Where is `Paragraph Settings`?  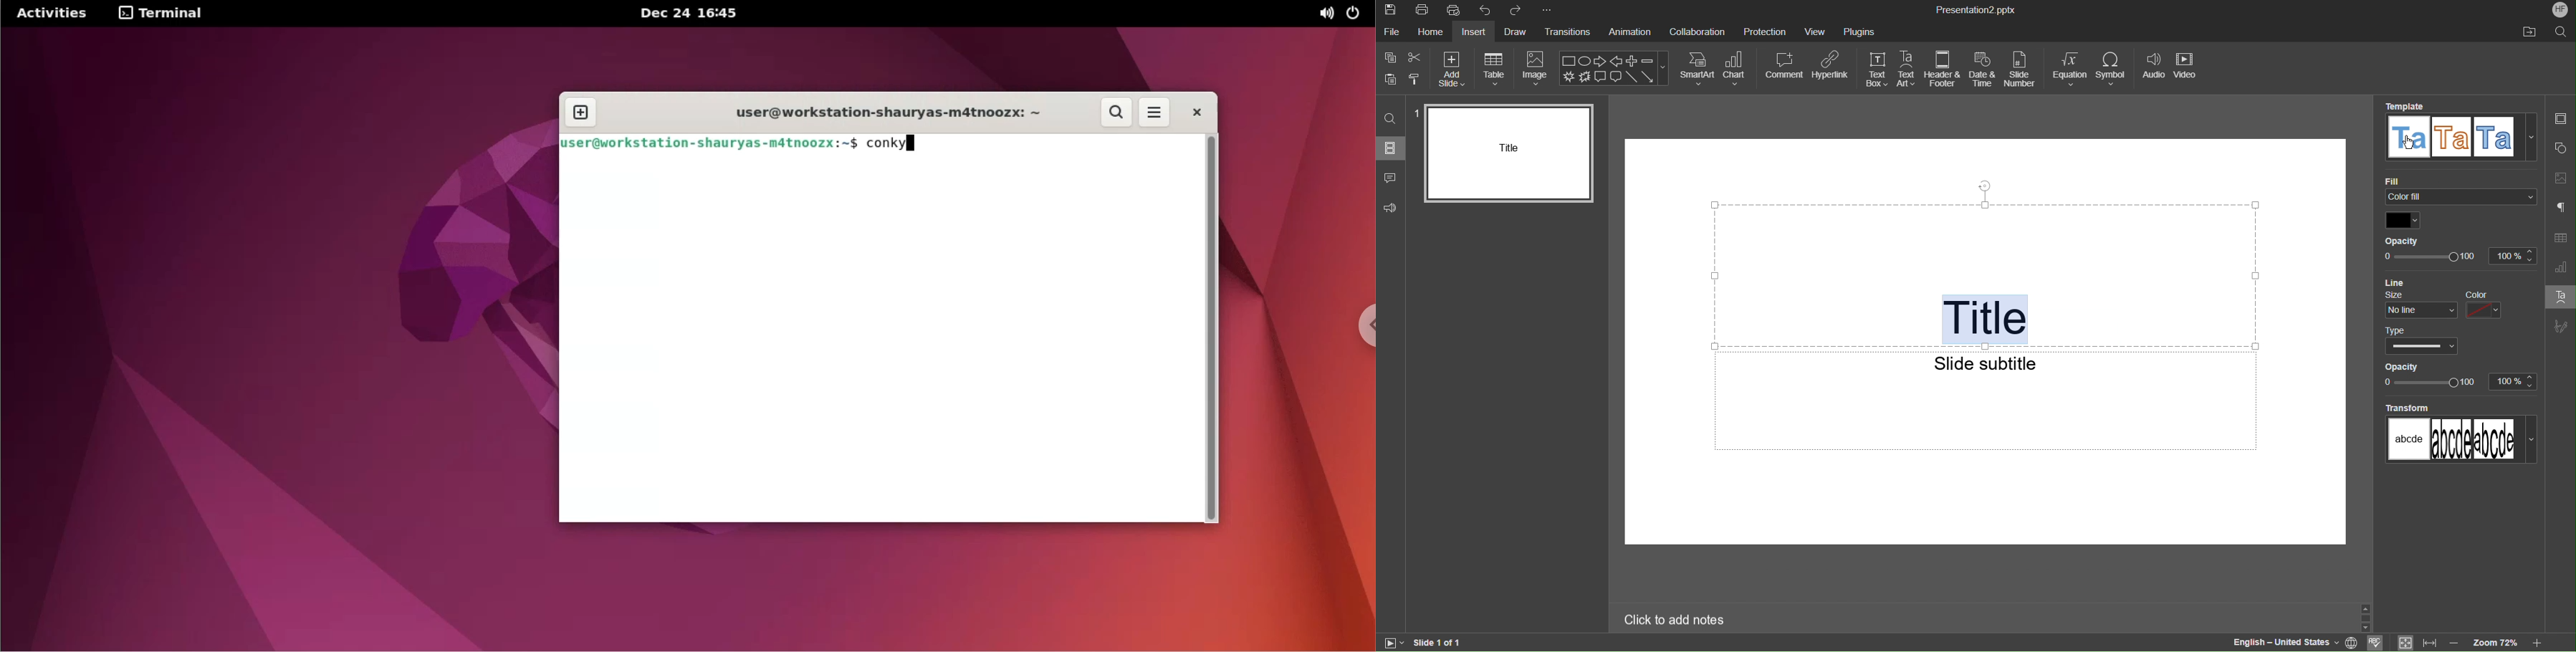 Paragraph Settings is located at coordinates (2561, 208).